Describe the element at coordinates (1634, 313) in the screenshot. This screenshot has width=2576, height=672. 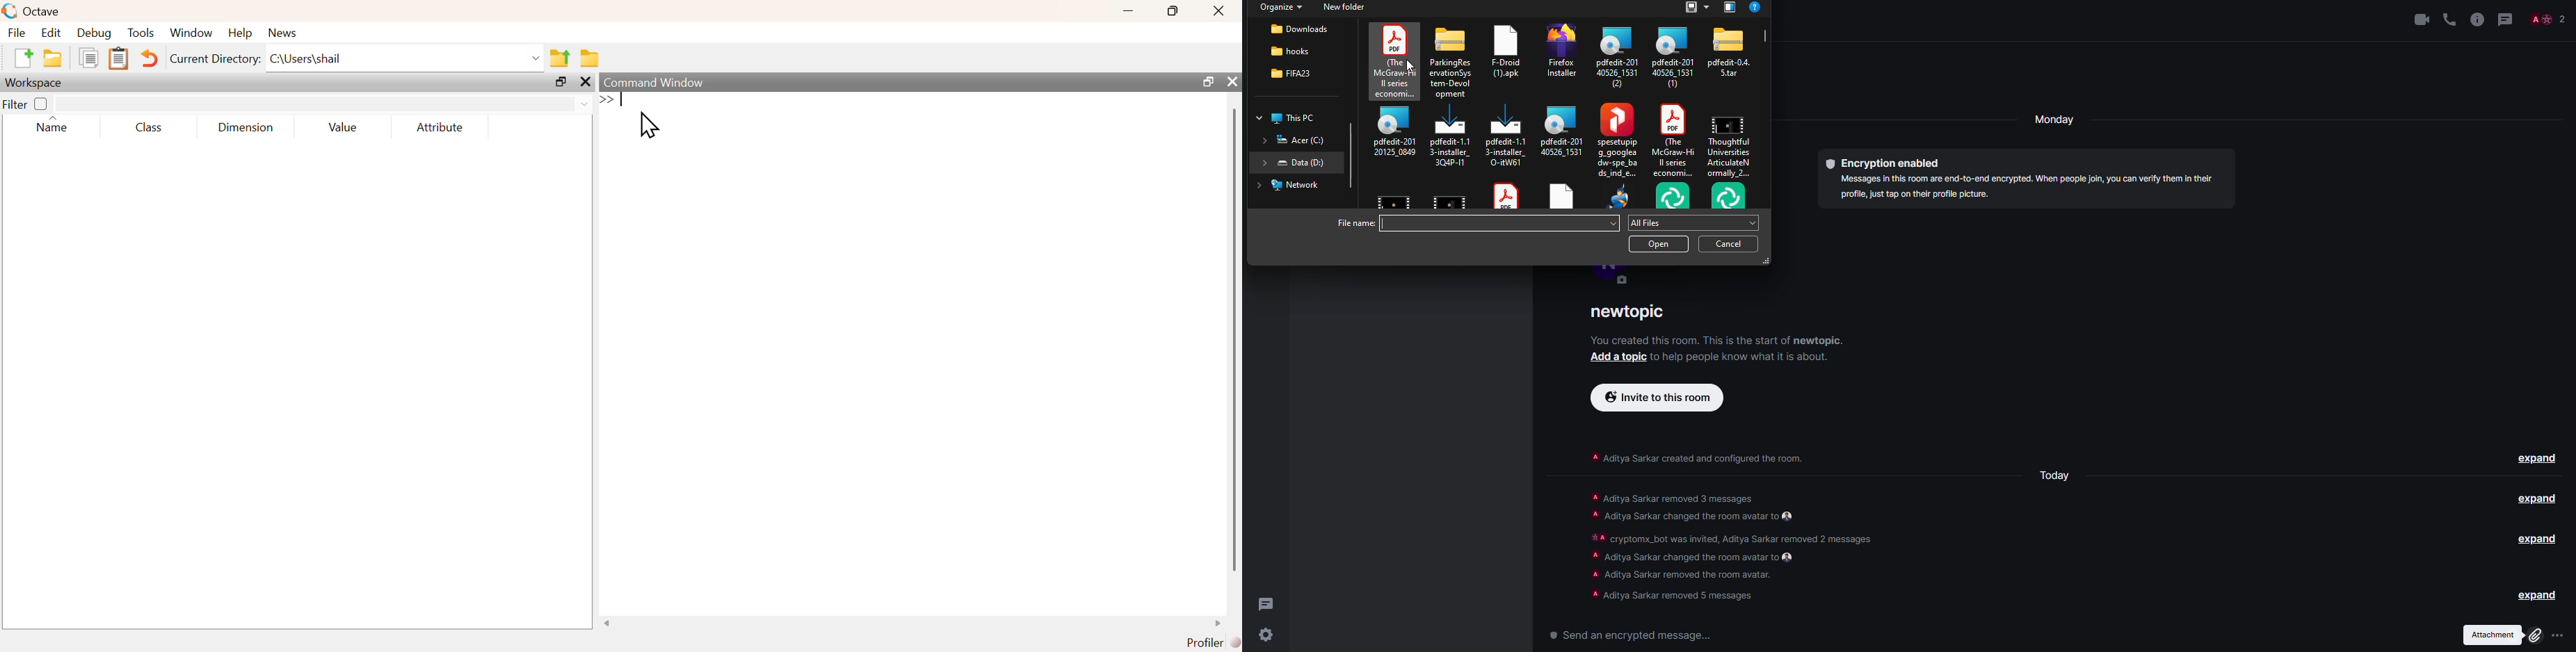
I see `room` at that location.